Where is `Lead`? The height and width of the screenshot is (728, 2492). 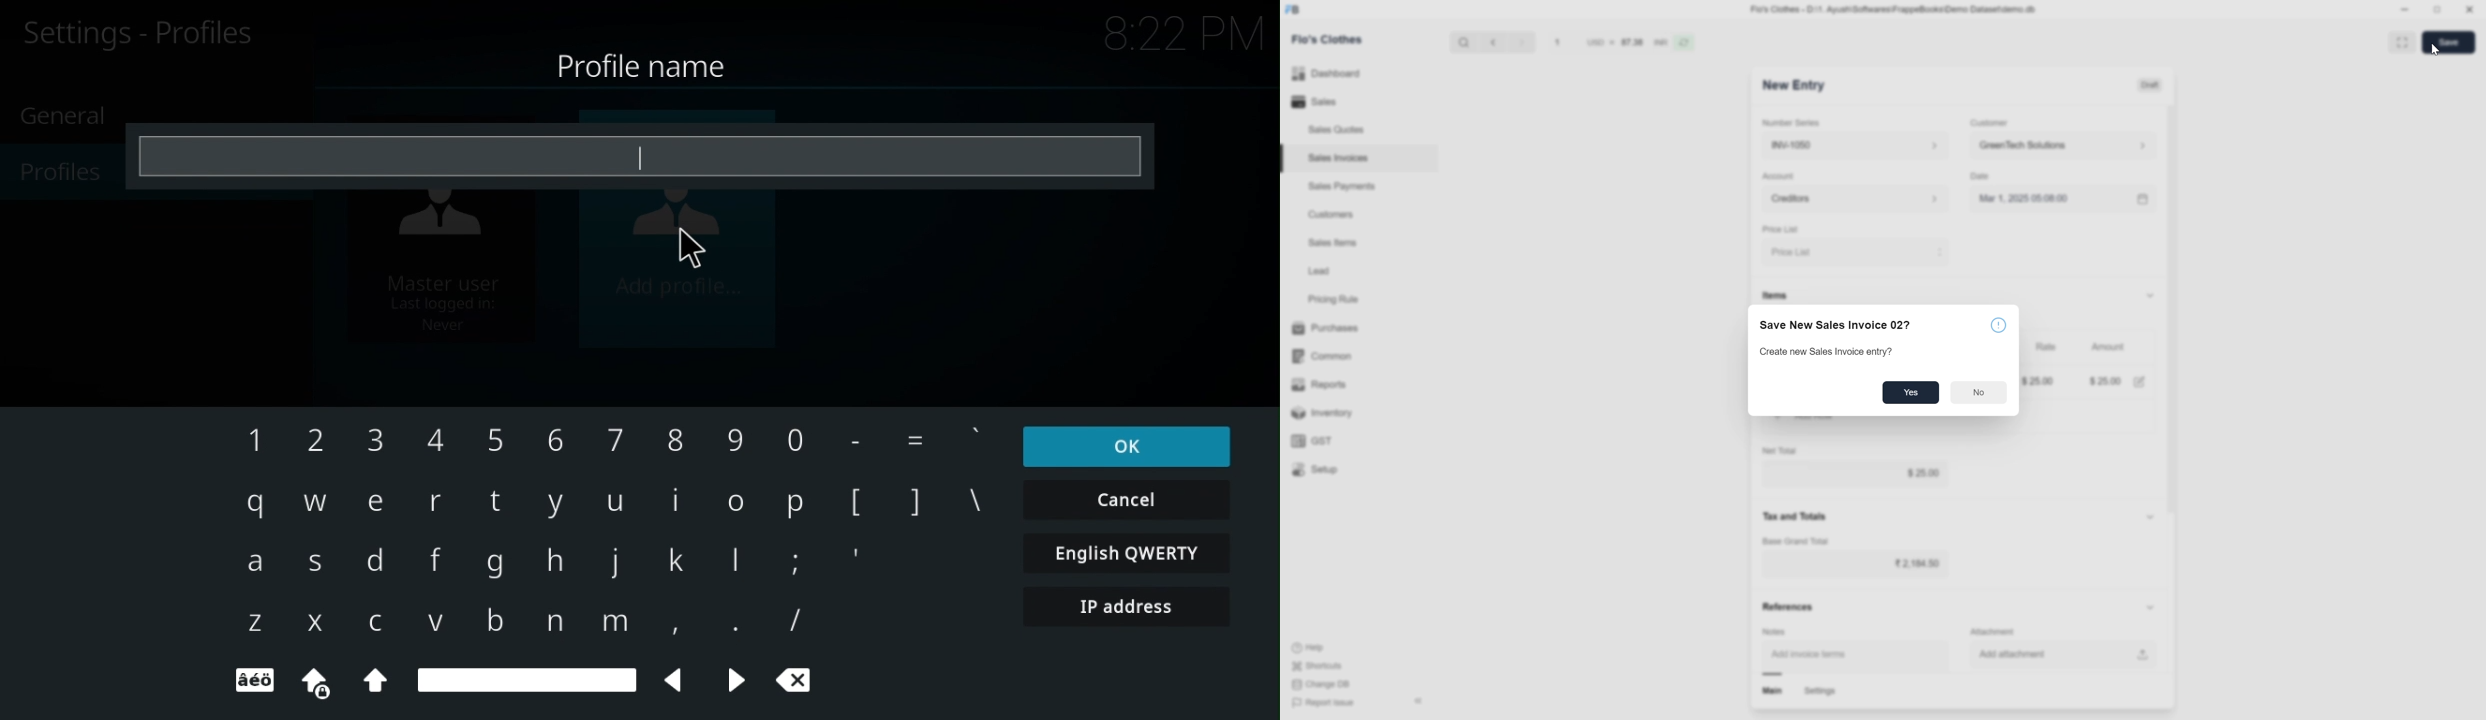
Lead is located at coordinates (1319, 272).